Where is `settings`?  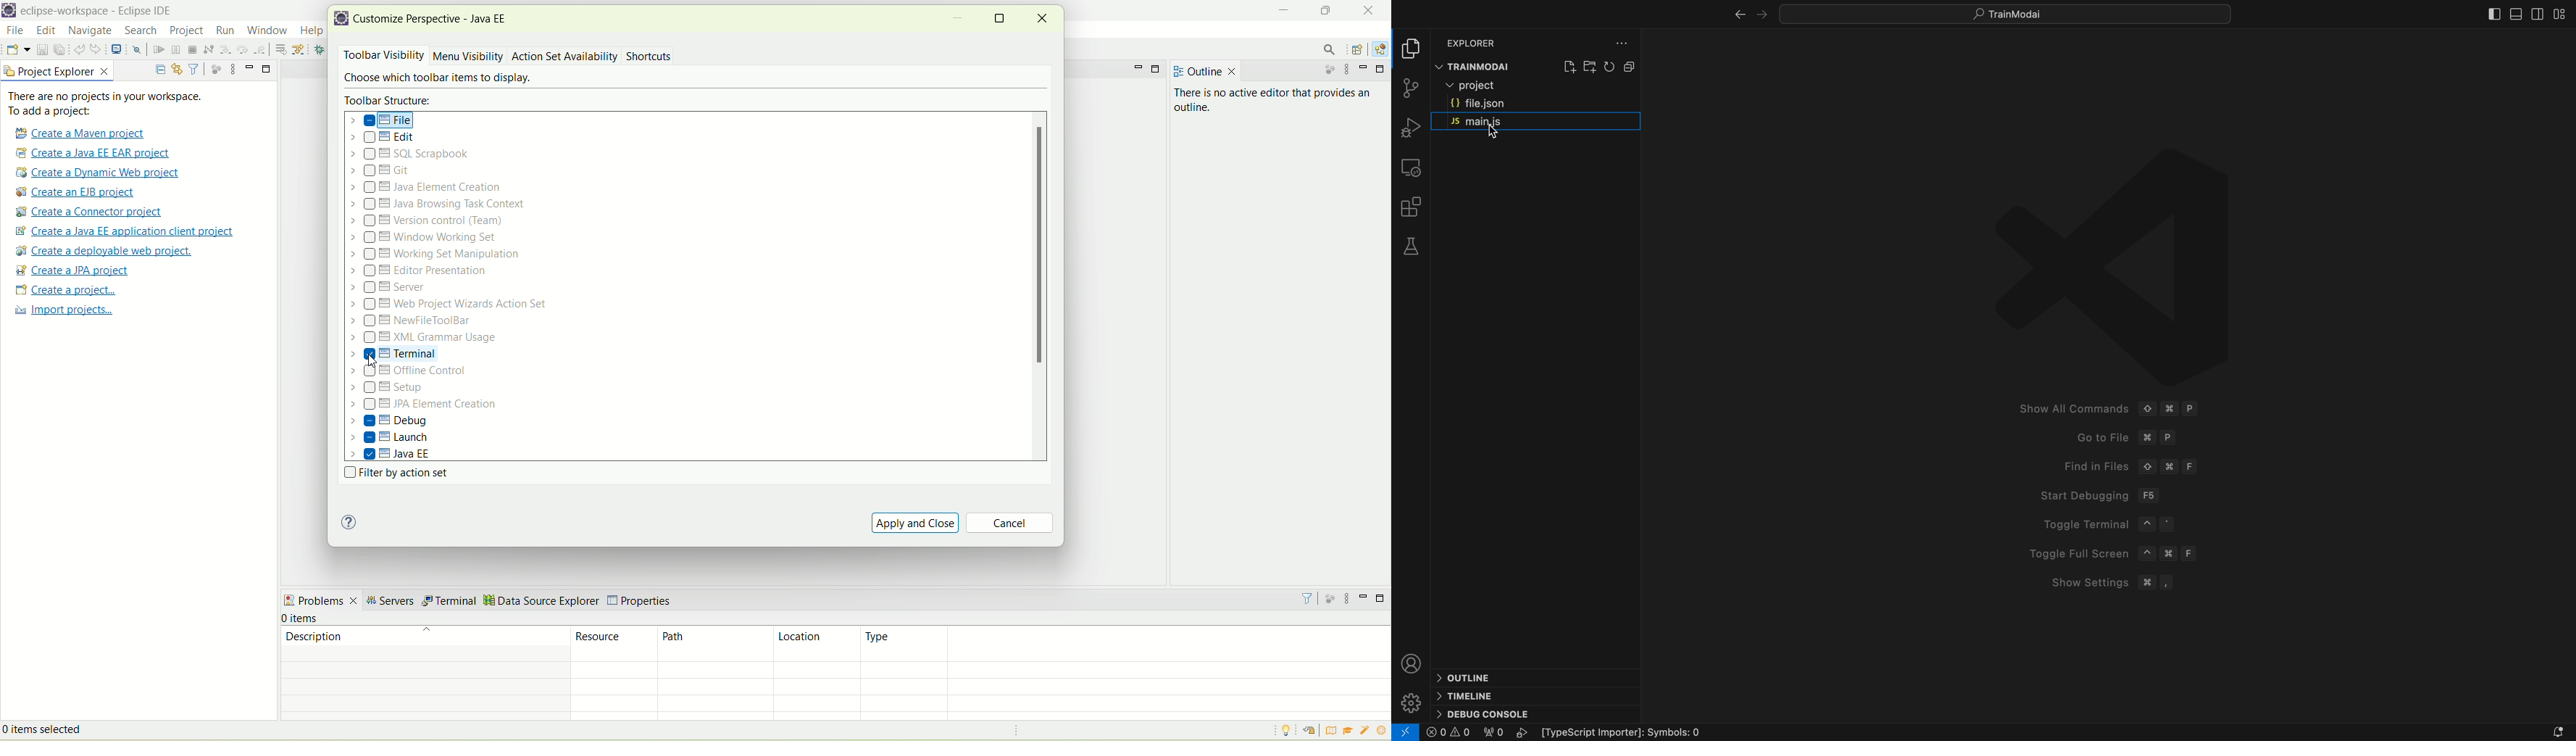 settings is located at coordinates (1411, 703).